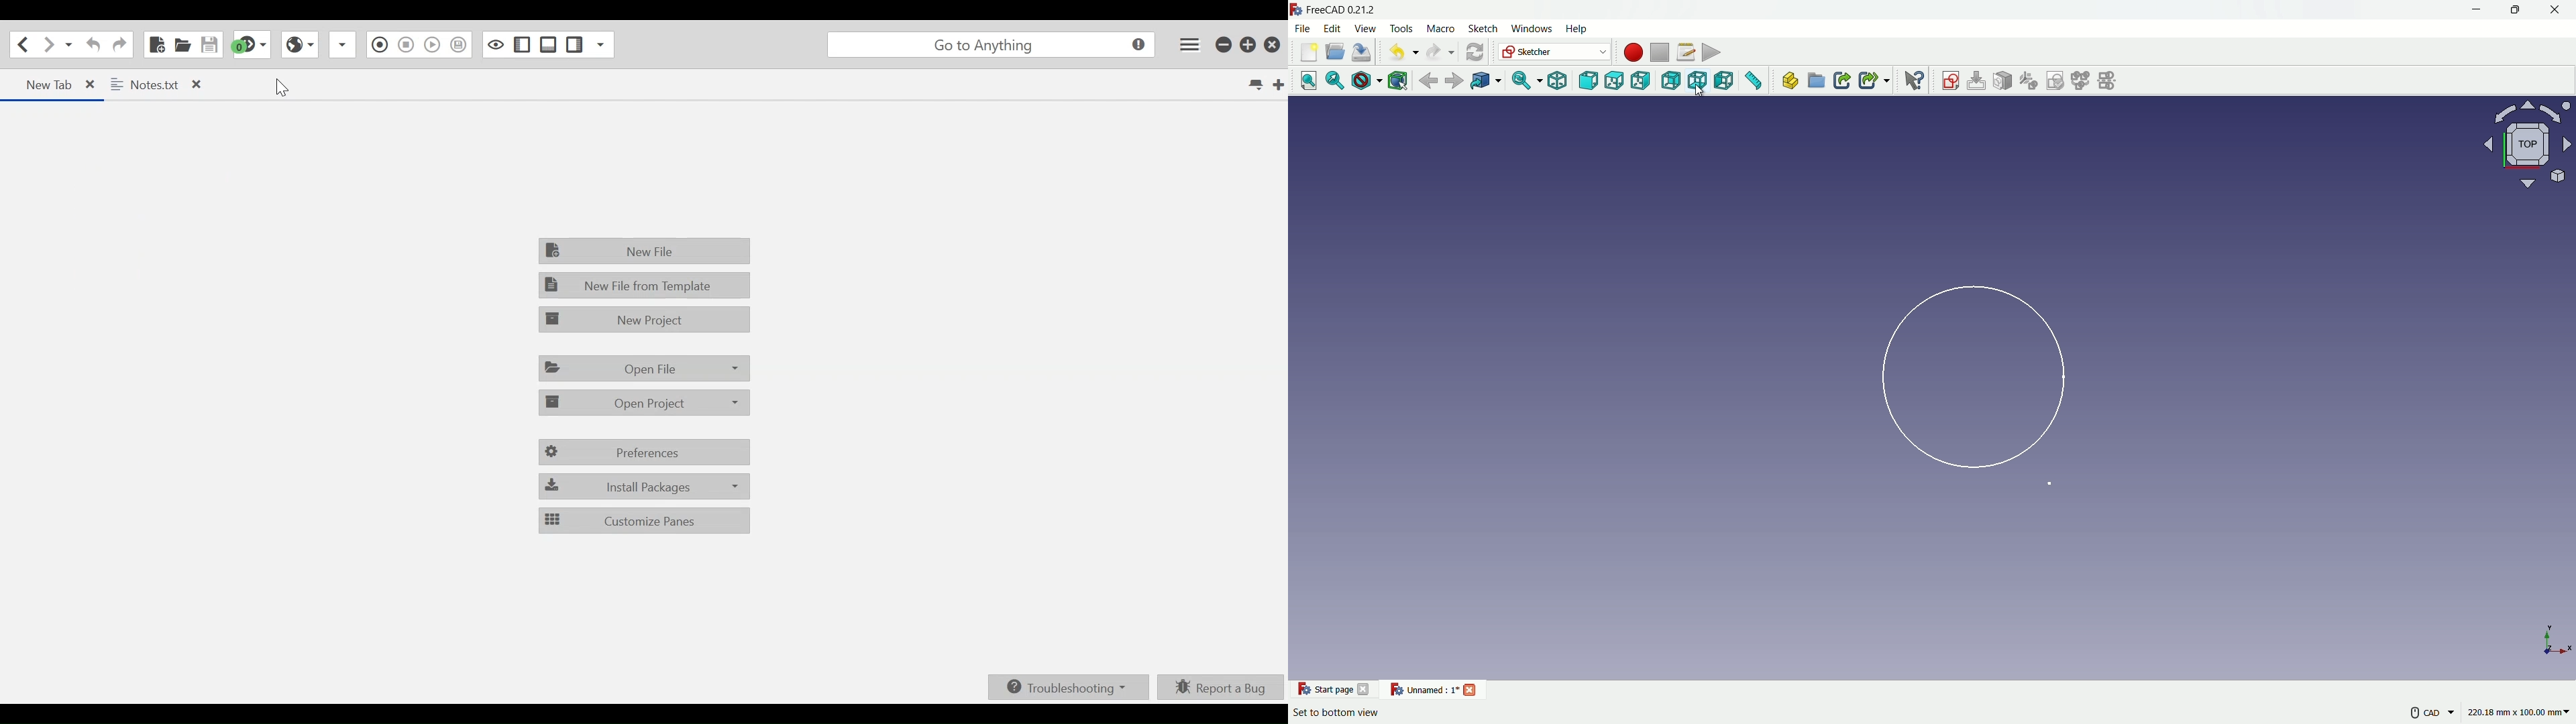  Describe the element at coordinates (1630, 52) in the screenshot. I see `start macro` at that location.